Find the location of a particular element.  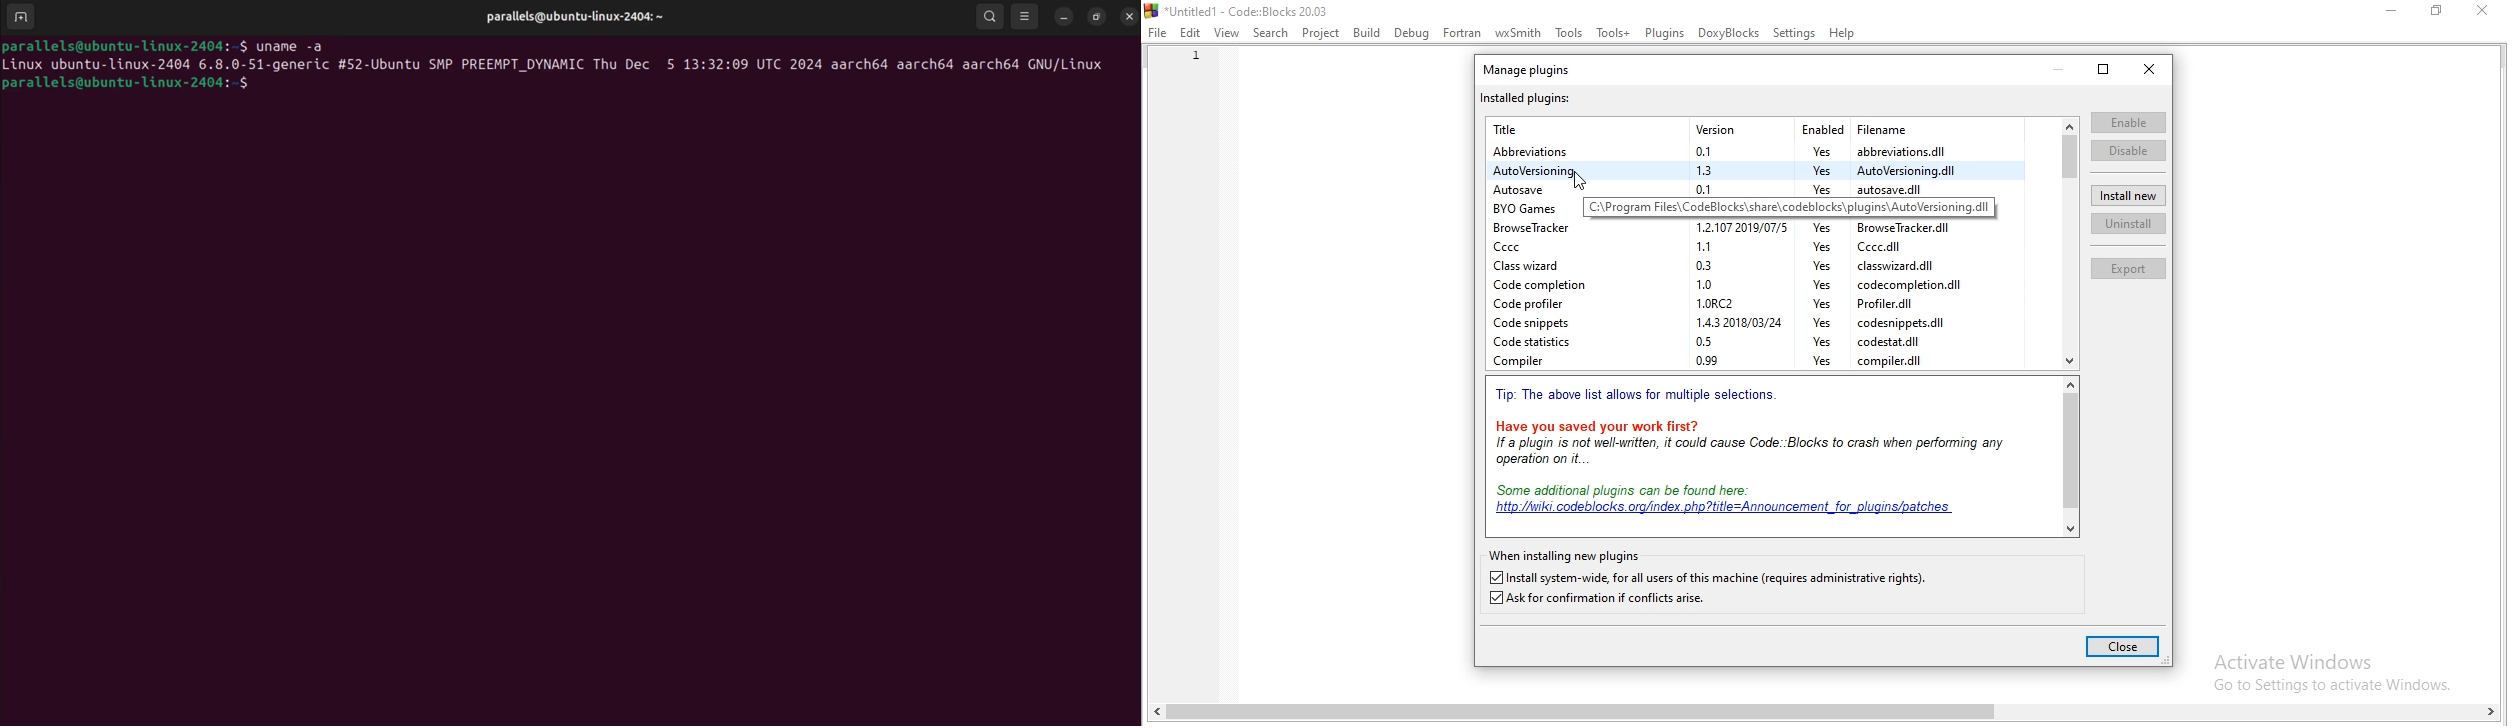

Autosave 0.1 Yes autosave.dll is located at coordinates (1733, 190).